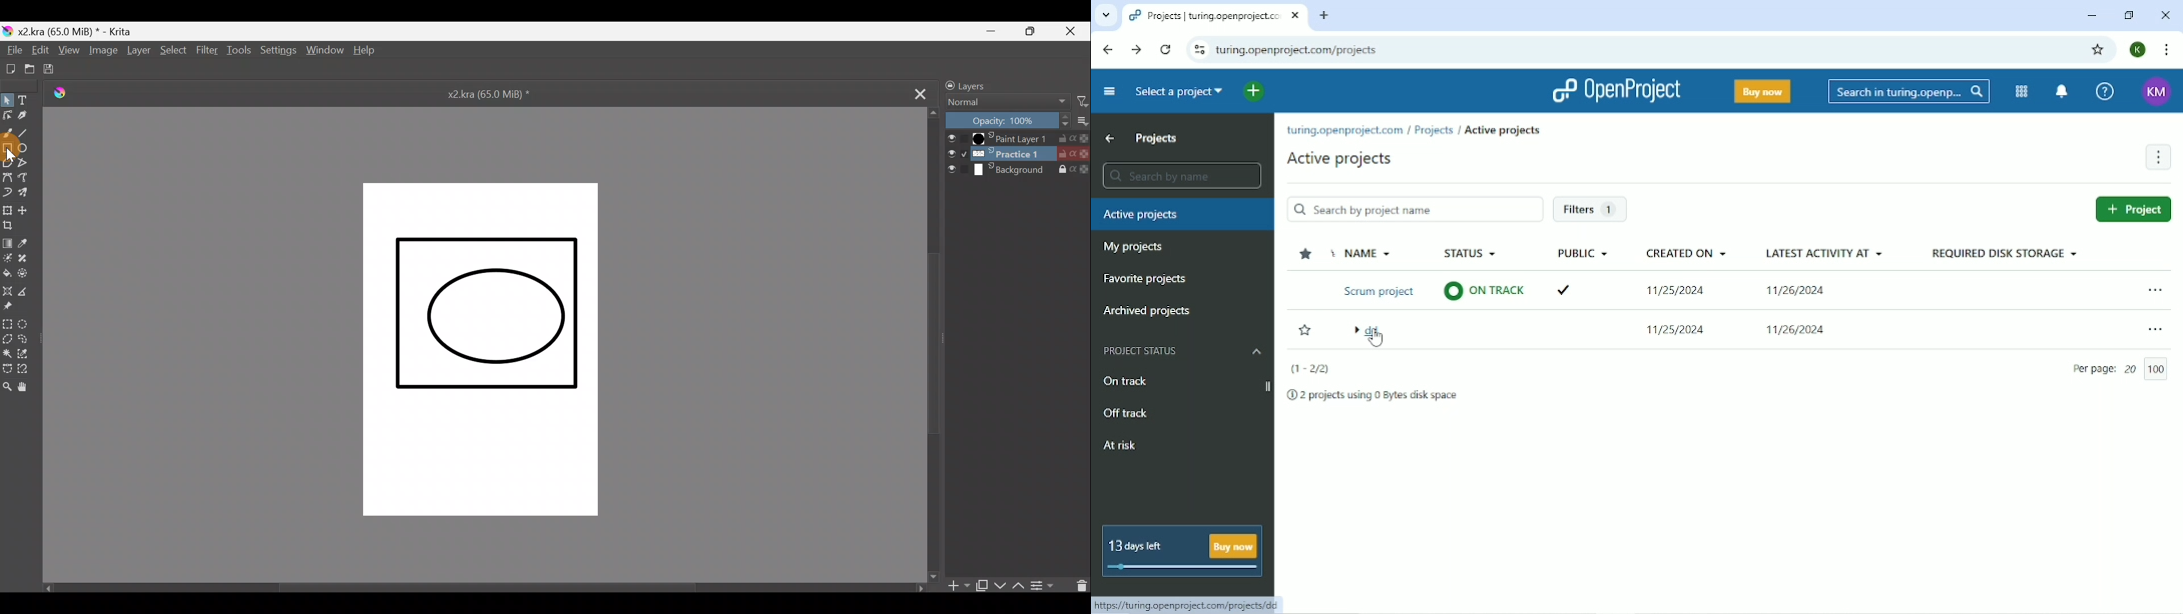  Describe the element at coordinates (30, 179) in the screenshot. I see `Magnetic curve tool` at that location.